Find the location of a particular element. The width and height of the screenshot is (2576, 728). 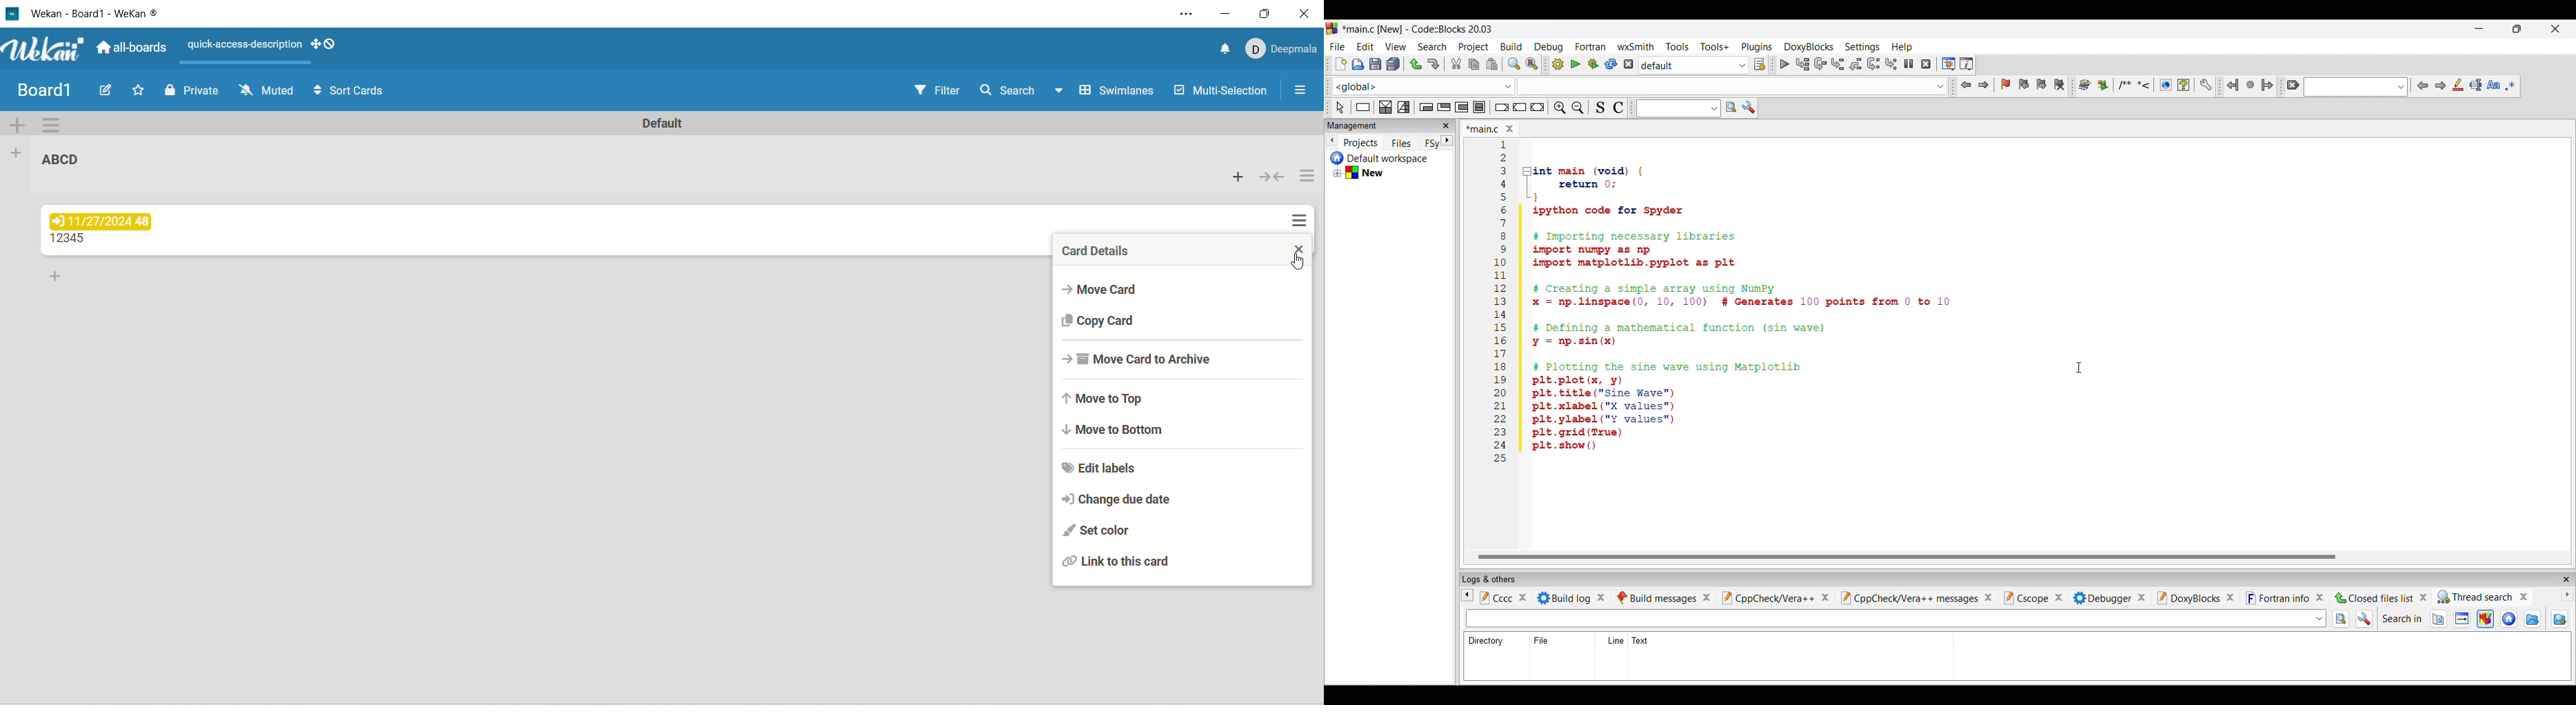

all boards is located at coordinates (131, 46).